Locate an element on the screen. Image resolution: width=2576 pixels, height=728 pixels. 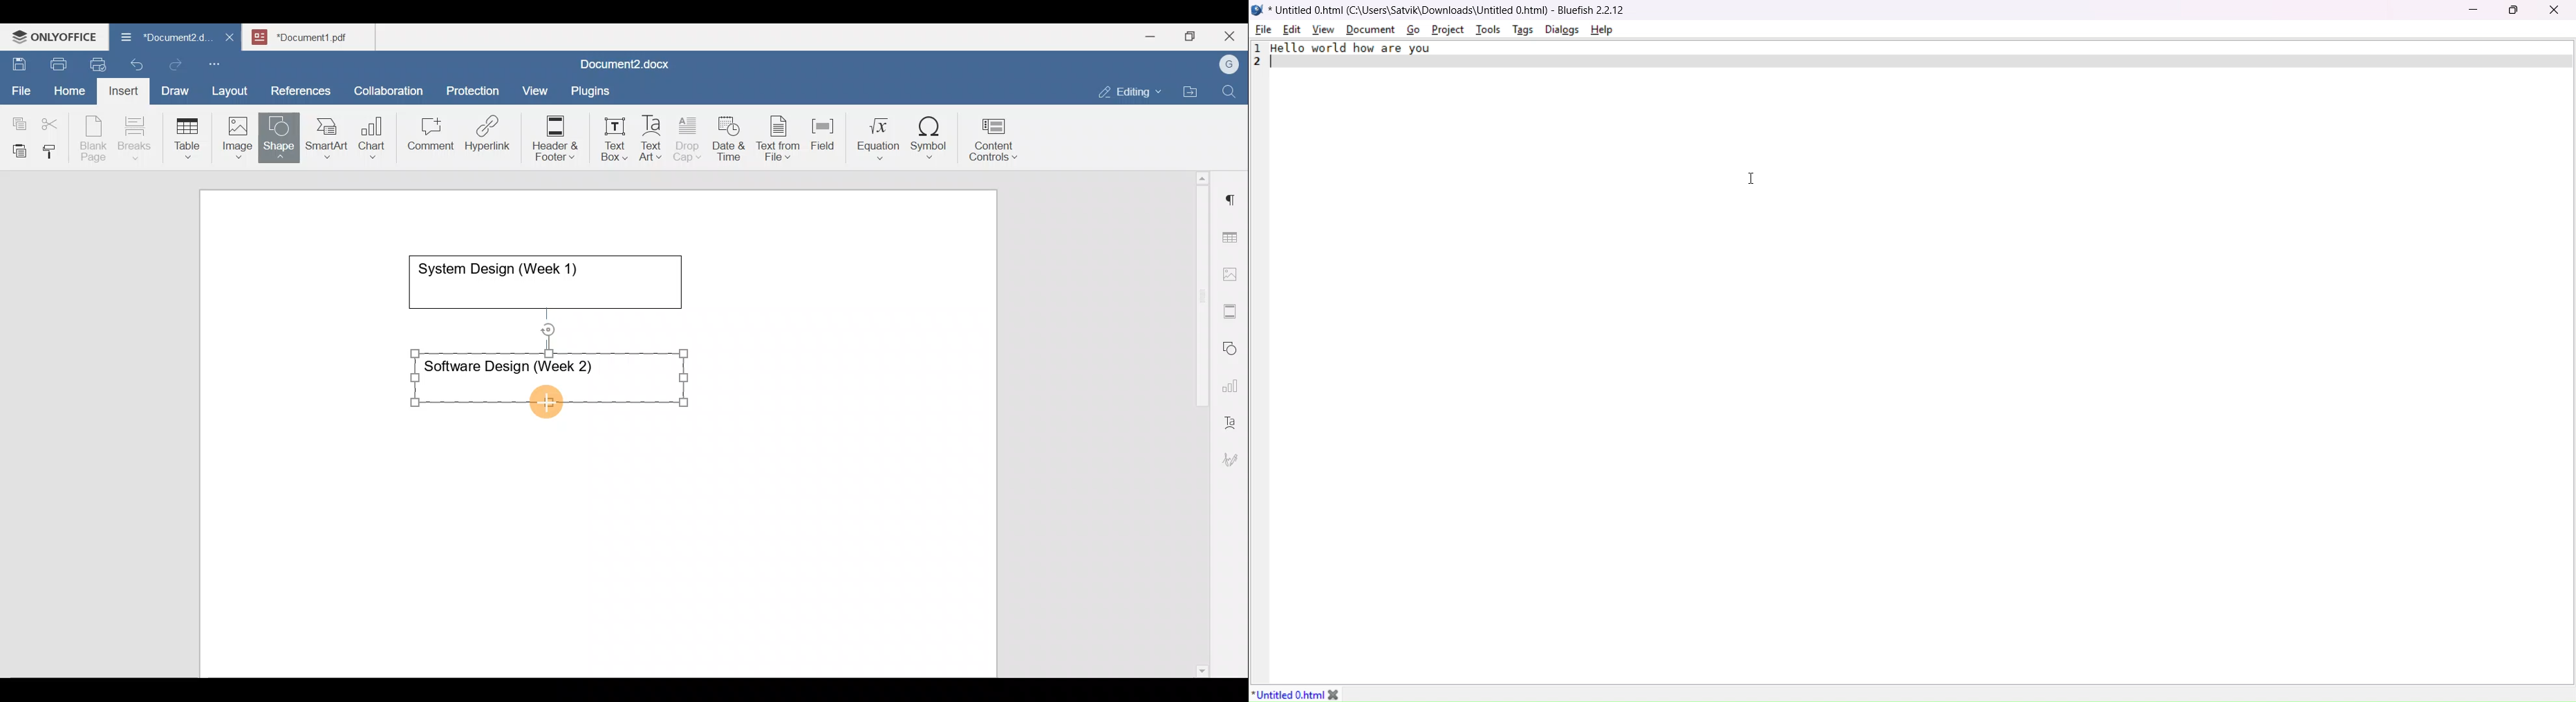
ONLYOFFICE is located at coordinates (55, 36).